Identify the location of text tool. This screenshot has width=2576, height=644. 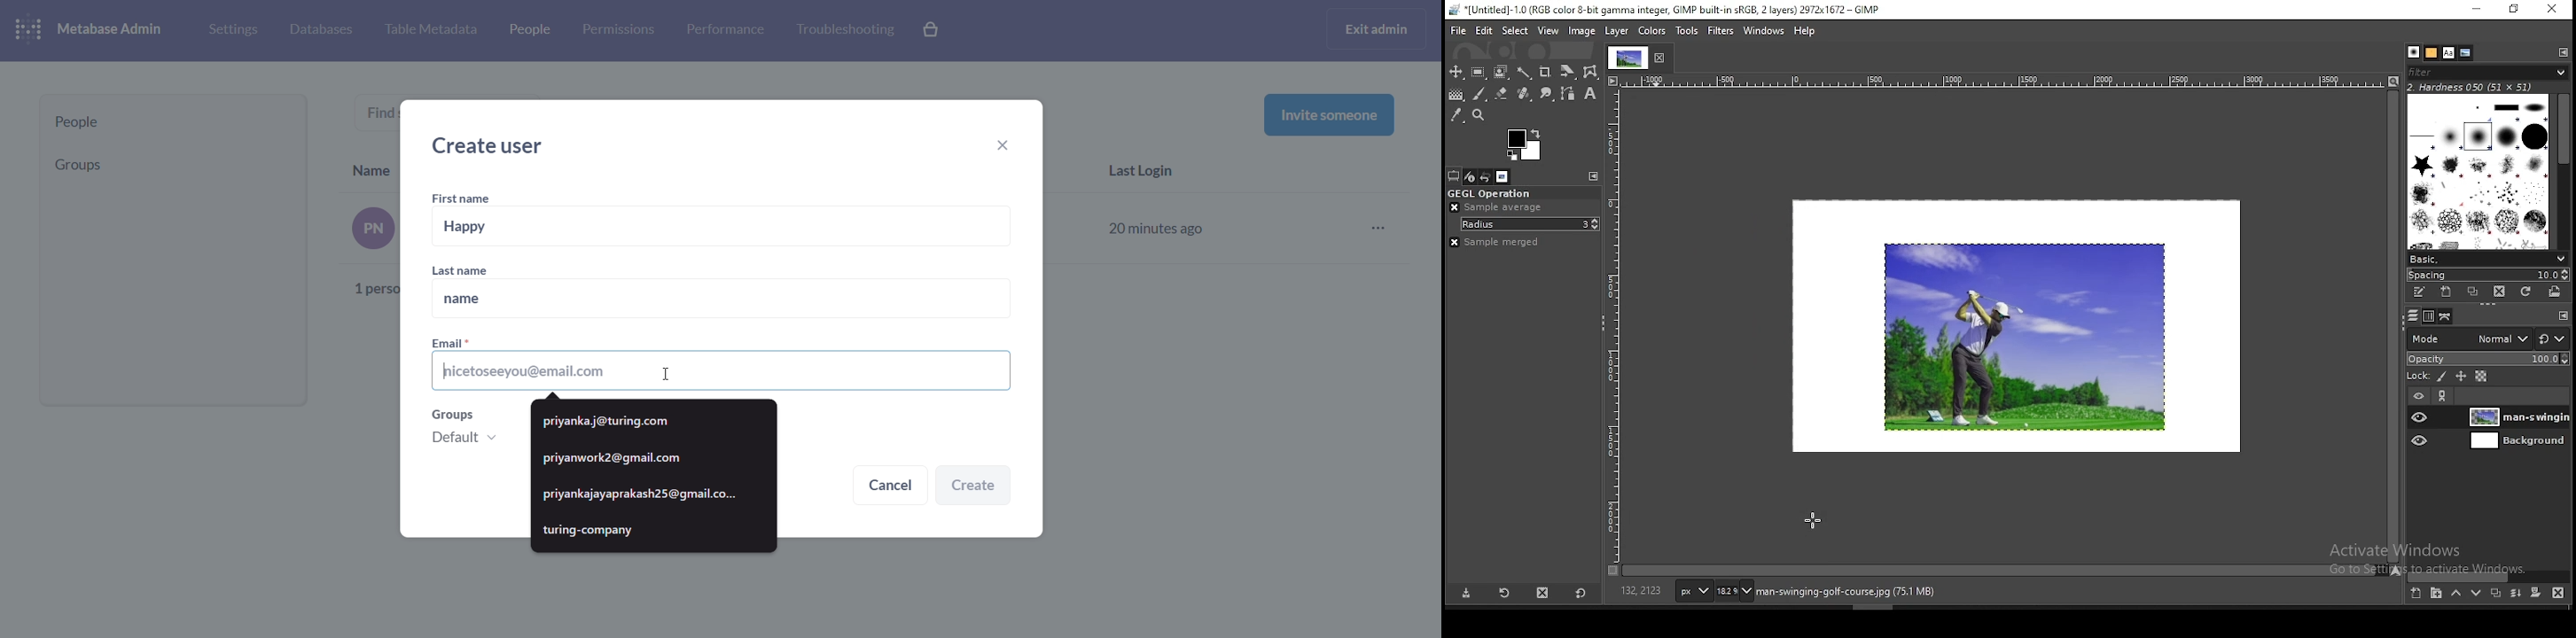
(1589, 96).